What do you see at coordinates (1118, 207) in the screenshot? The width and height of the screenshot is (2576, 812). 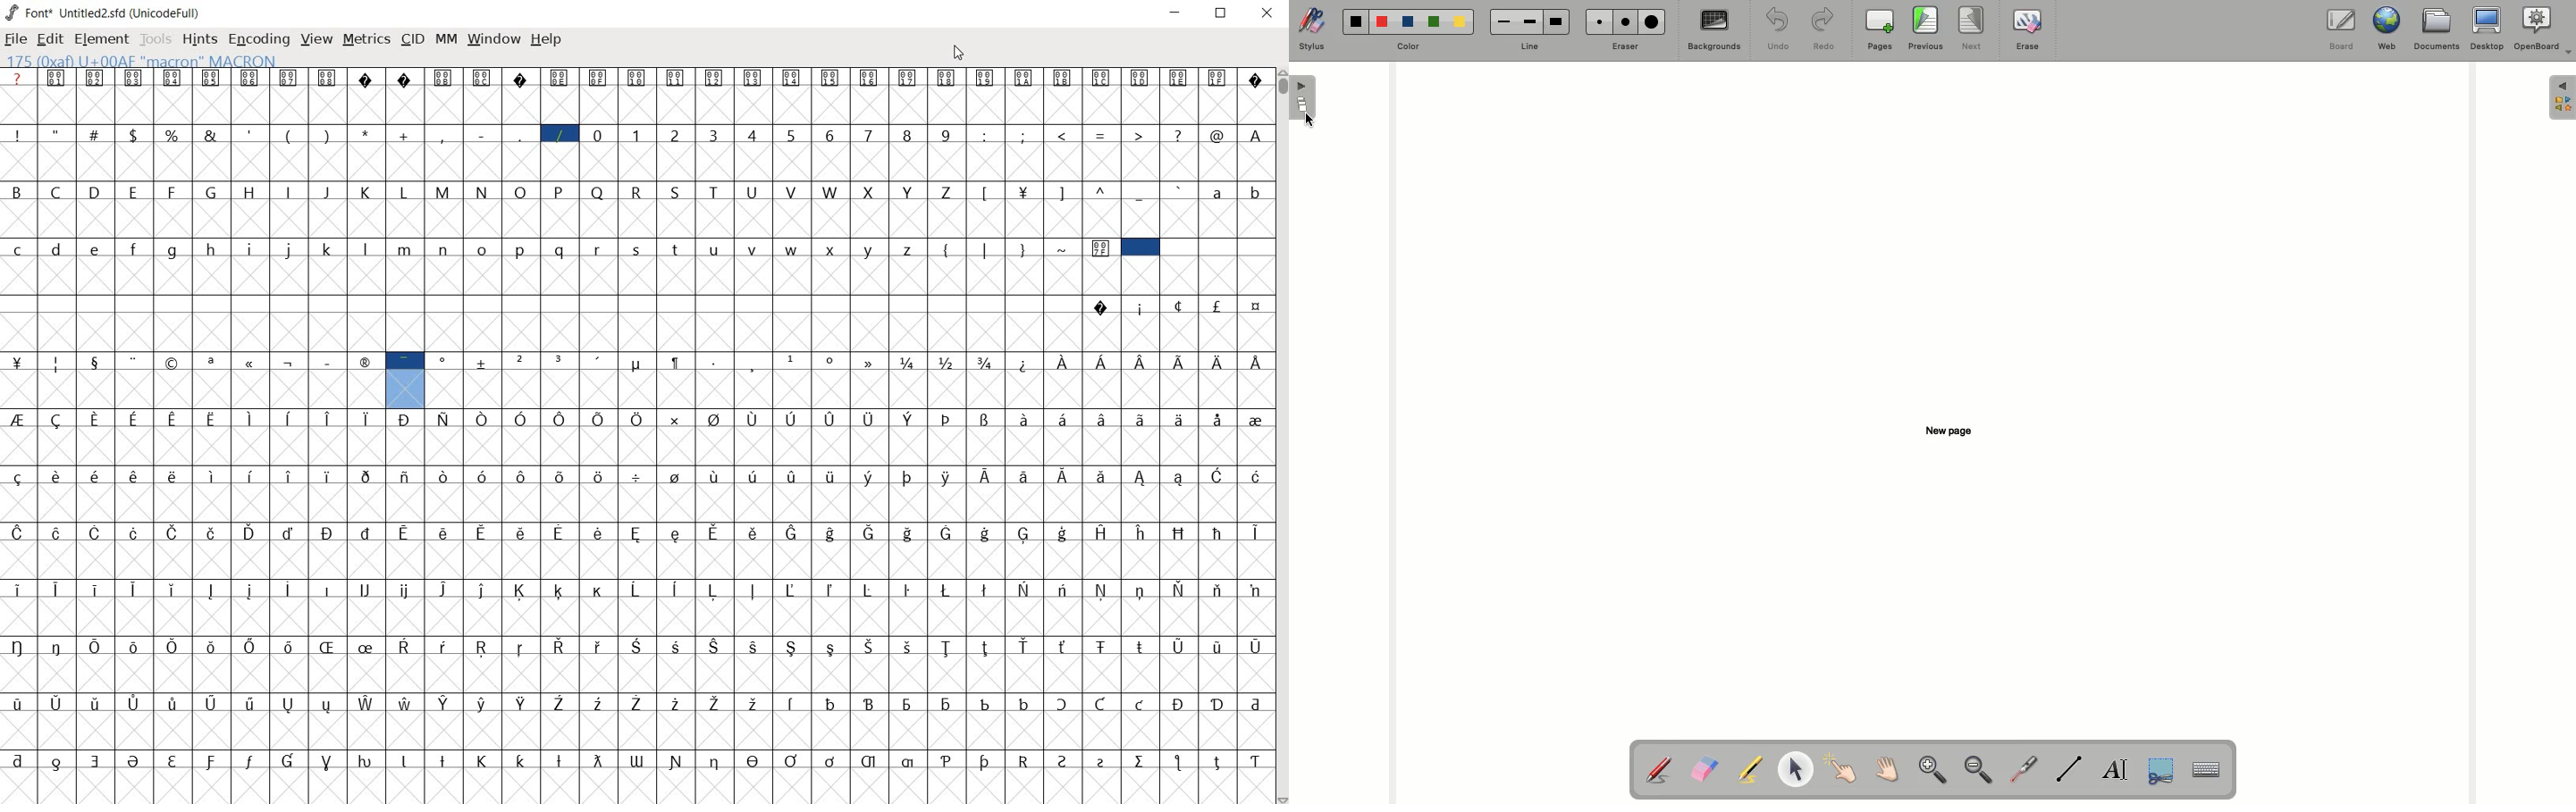 I see `special characters` at bounding box center [1118, 207].